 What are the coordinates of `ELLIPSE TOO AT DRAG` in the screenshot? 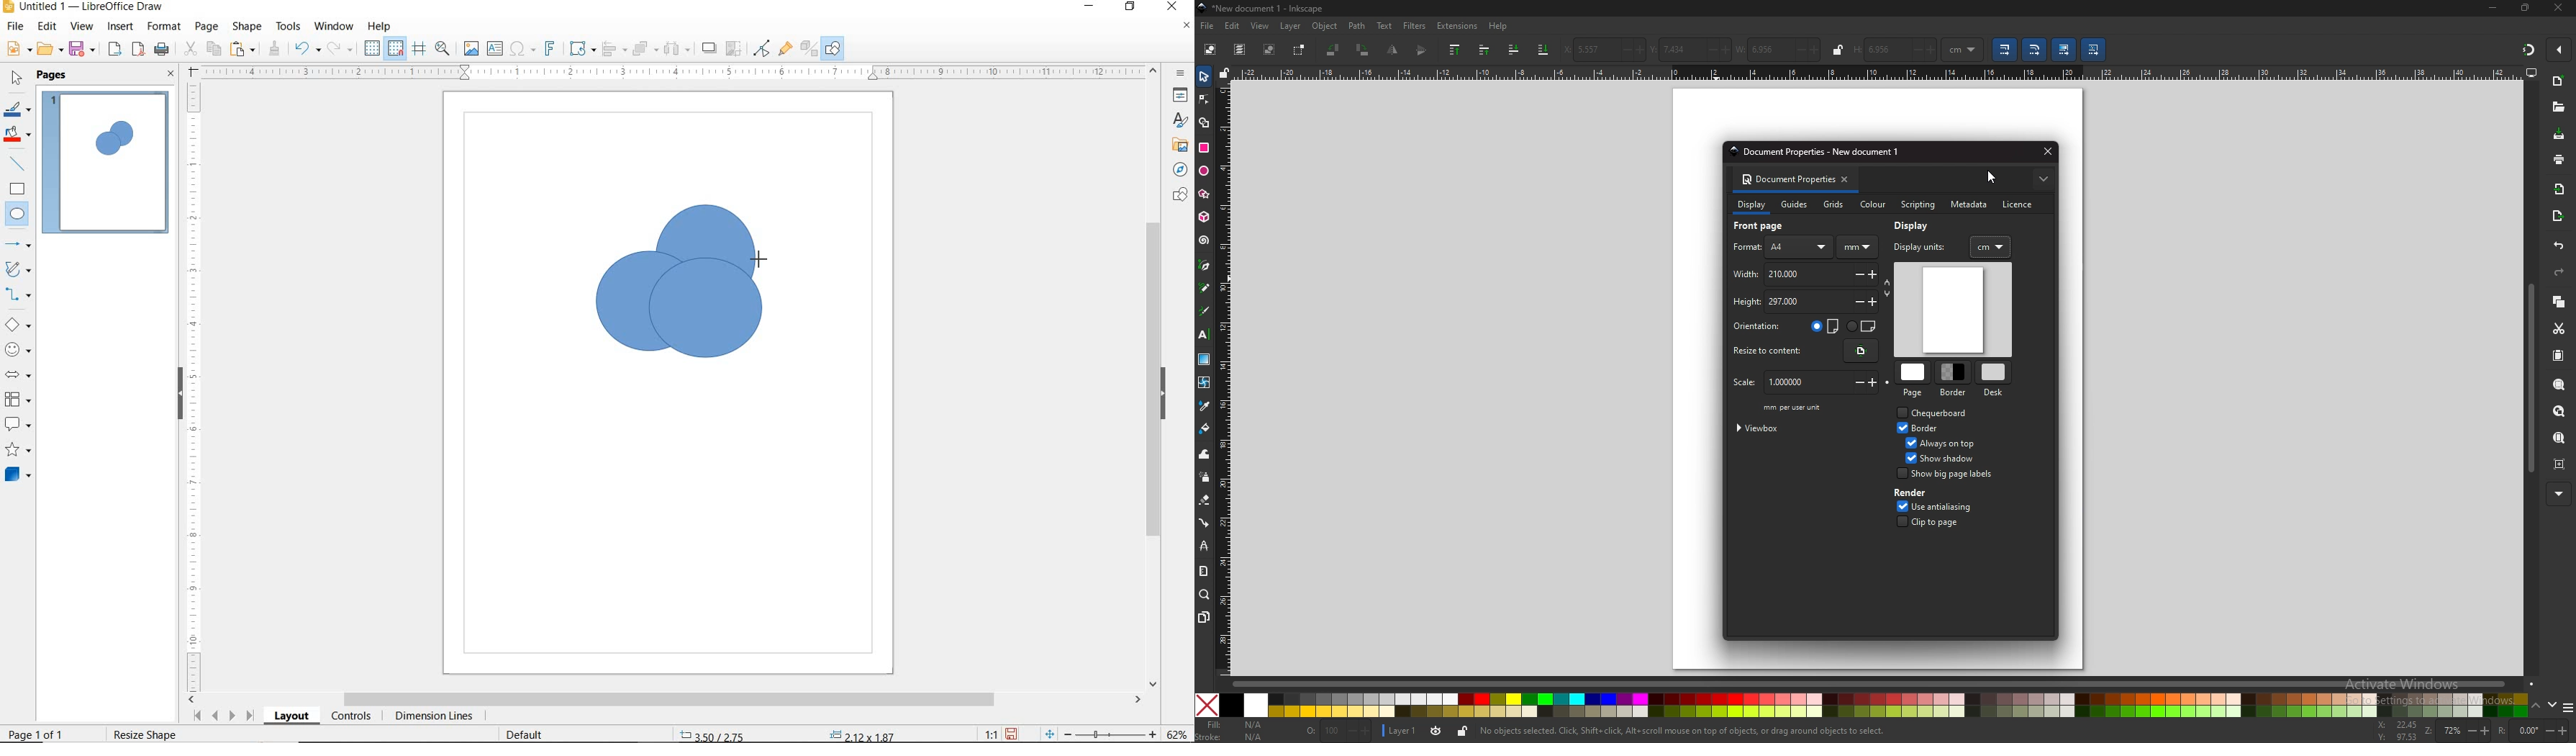 It's located at (754, 207).